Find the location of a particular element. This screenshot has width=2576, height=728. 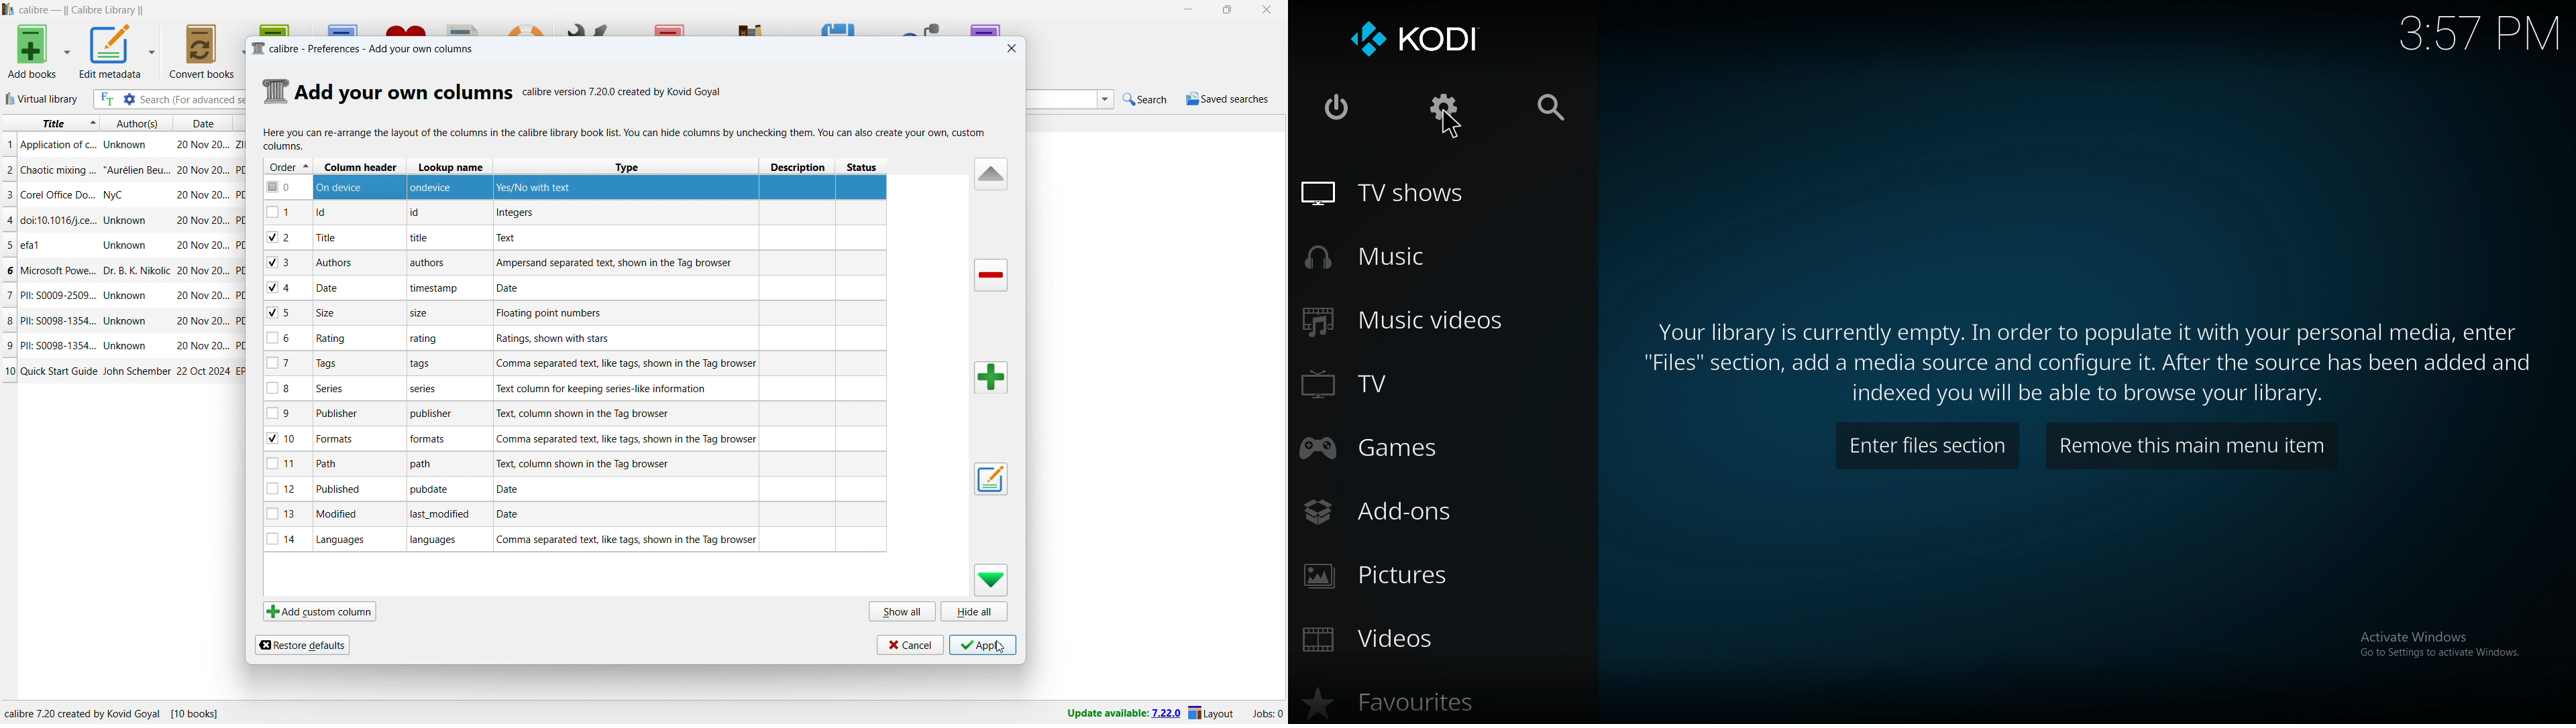

convert books is located at coordinates (202, 51).